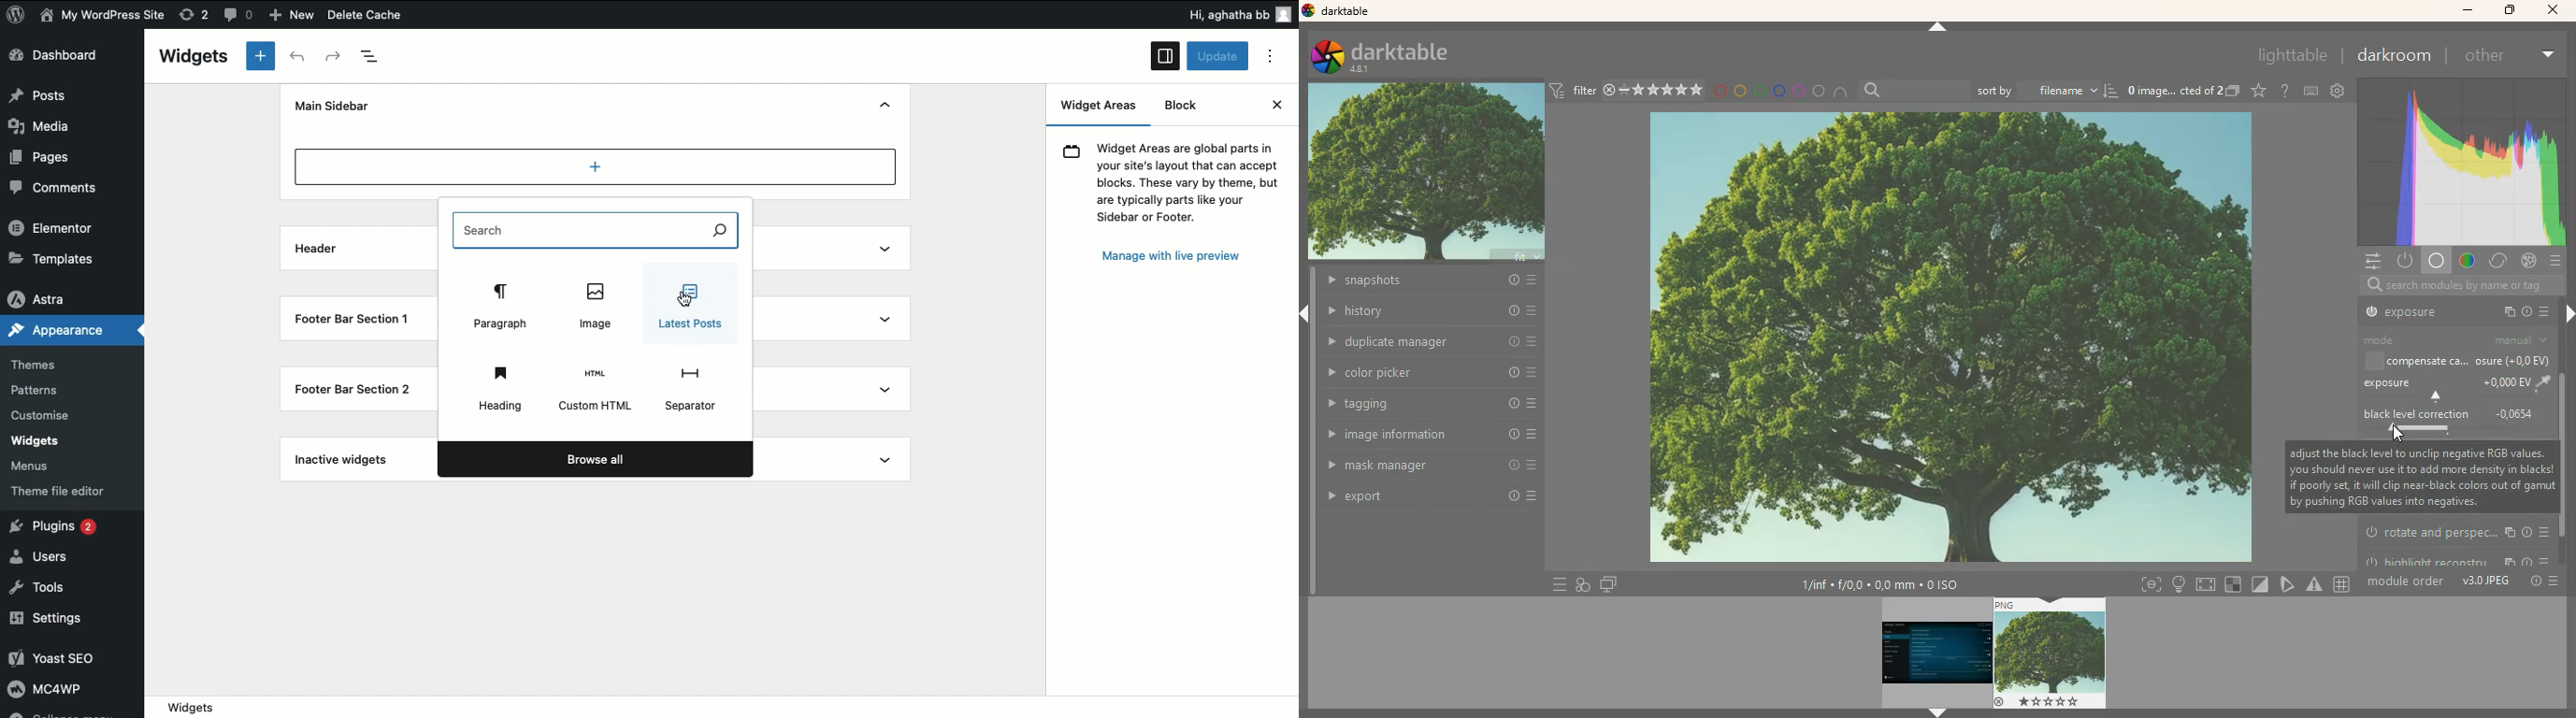 The width and height of the screenshot is (2576, 728). What do you see at coordinates (1234, 14) in the screenshot?
I see `Hi, aghatha bb ` at bounding box center [1234, 14].